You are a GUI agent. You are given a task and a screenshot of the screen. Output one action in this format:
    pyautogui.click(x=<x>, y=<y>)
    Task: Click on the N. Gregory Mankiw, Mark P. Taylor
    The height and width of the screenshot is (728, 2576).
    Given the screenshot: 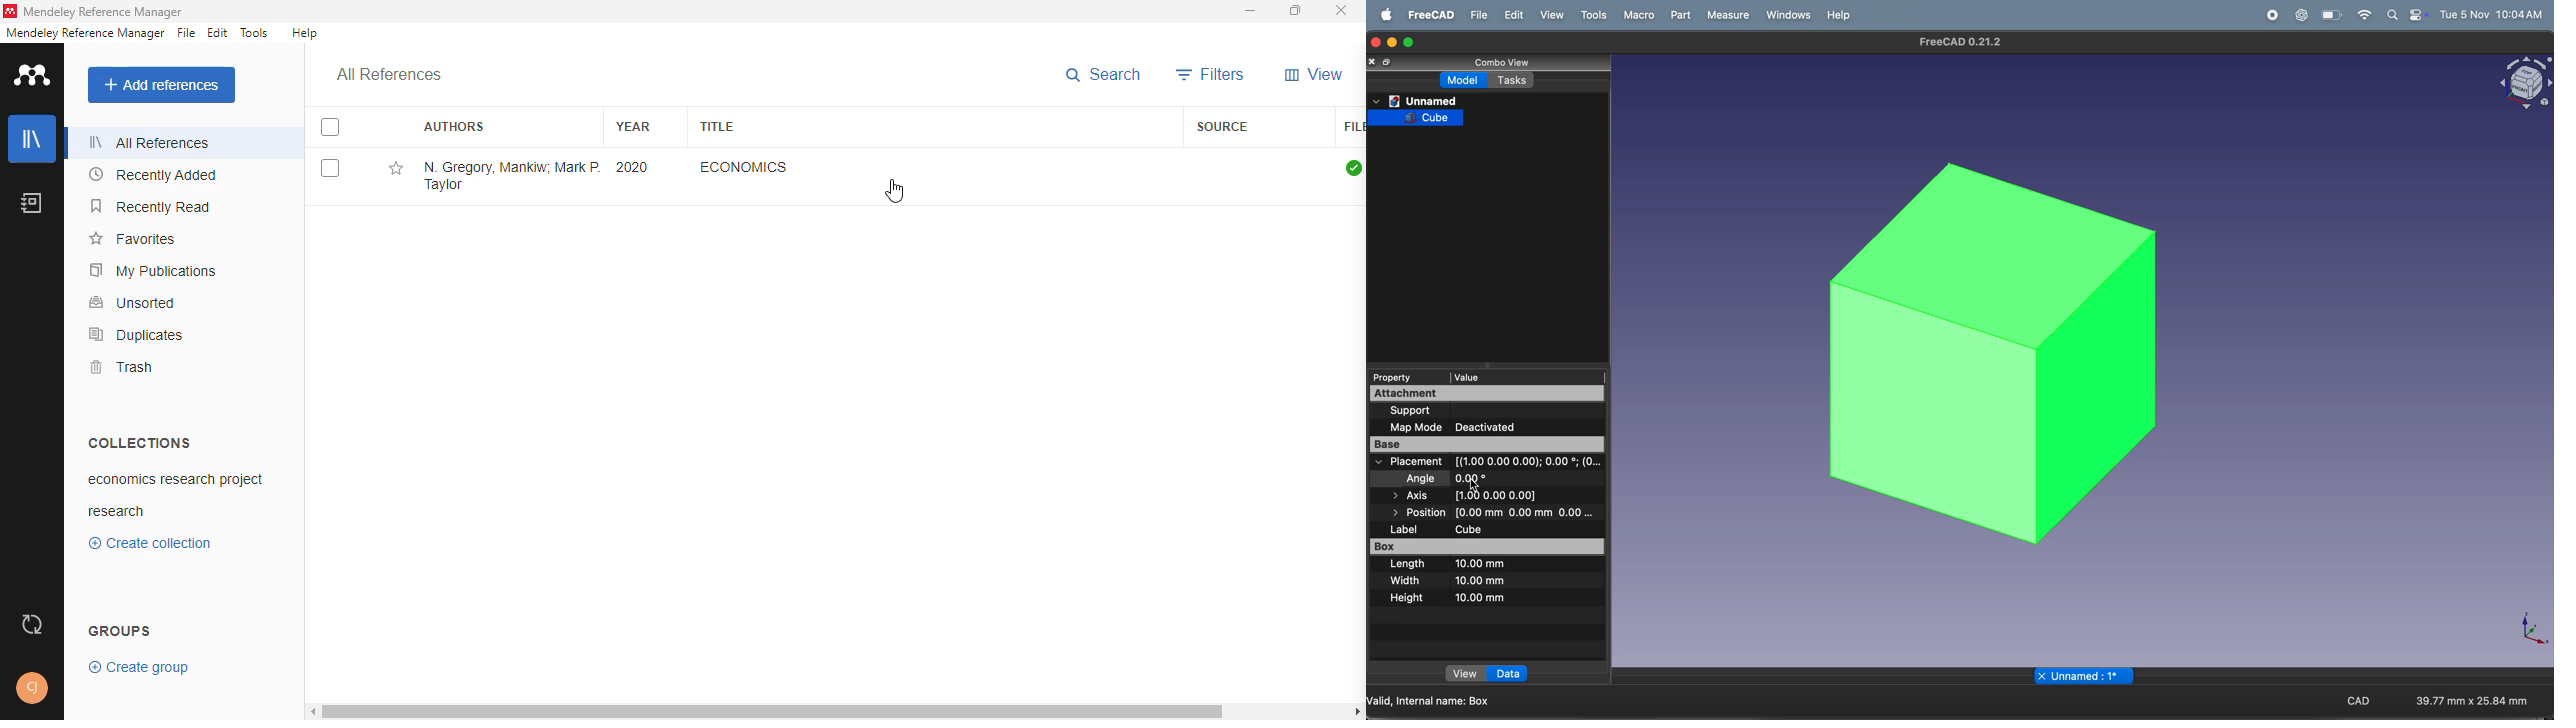 What is the action you would take?
    pyautogui.click(x=512, y=176)
    